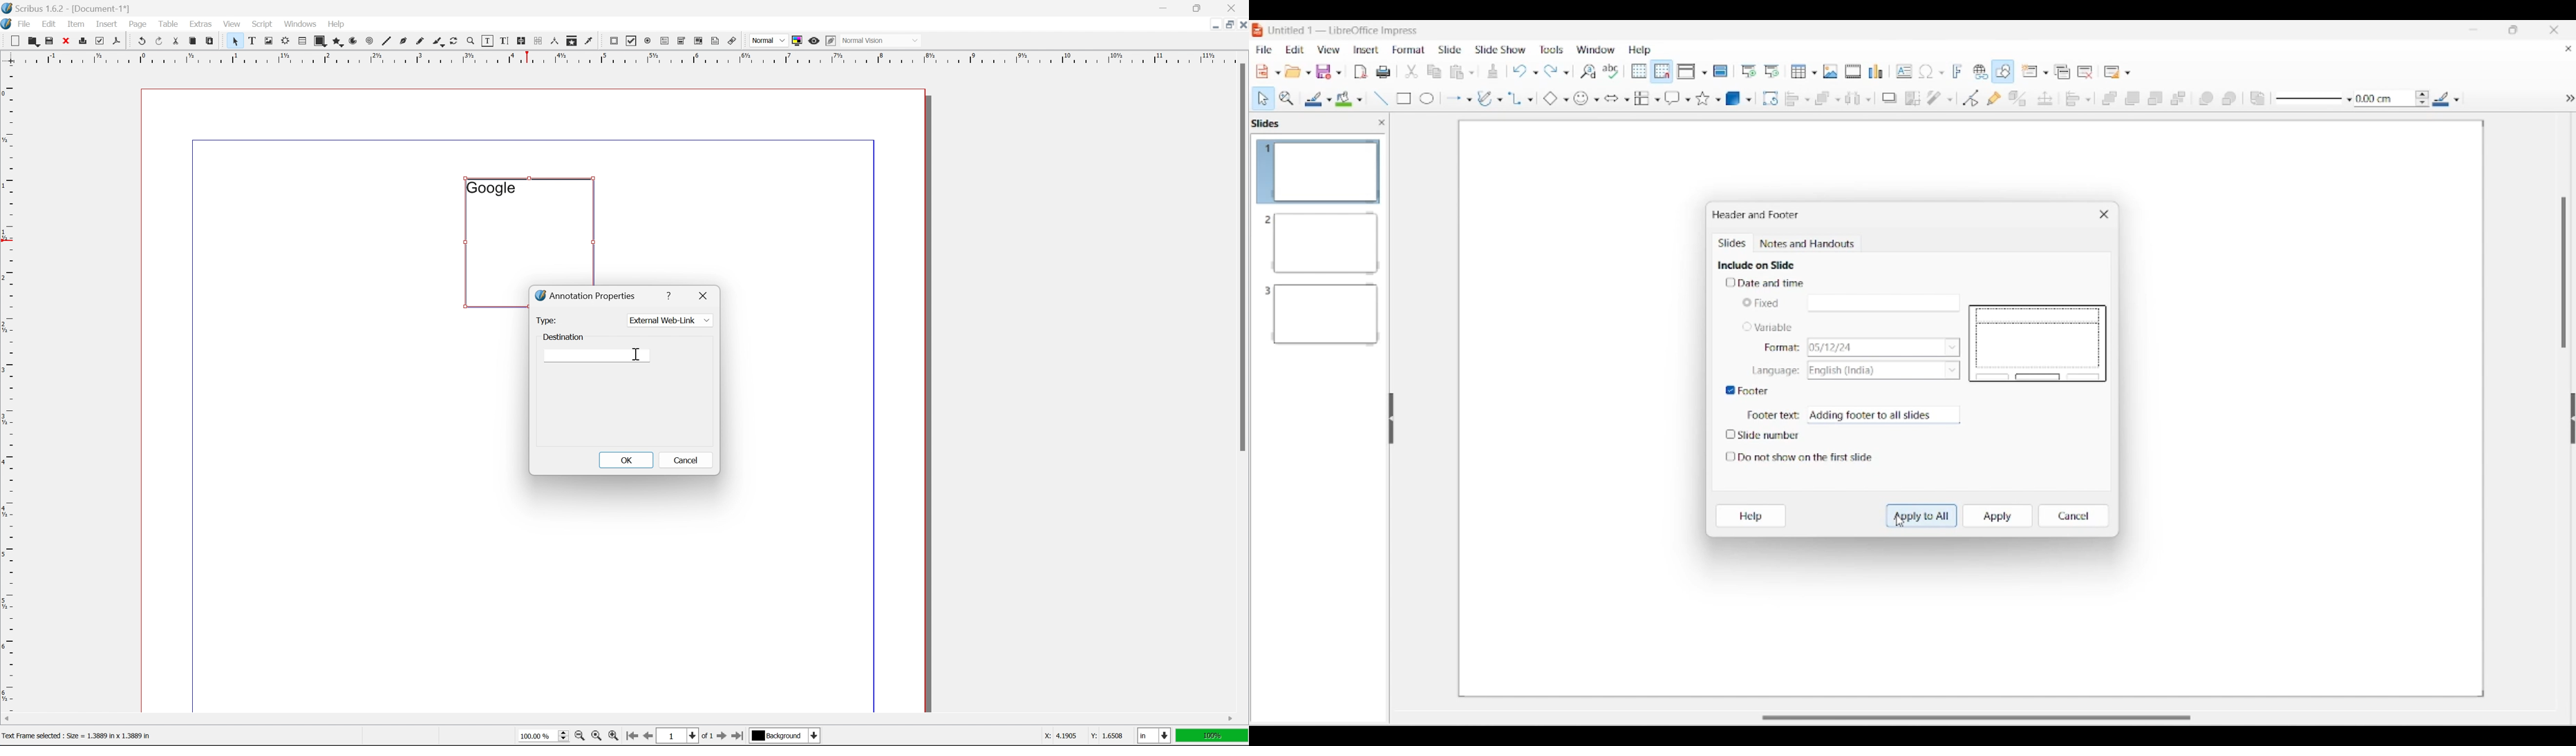 The height and width of the screenshot is (756, 2576). Describe the element at coordinates (269, 41) in the screenshot. I see `image frame` at that location.